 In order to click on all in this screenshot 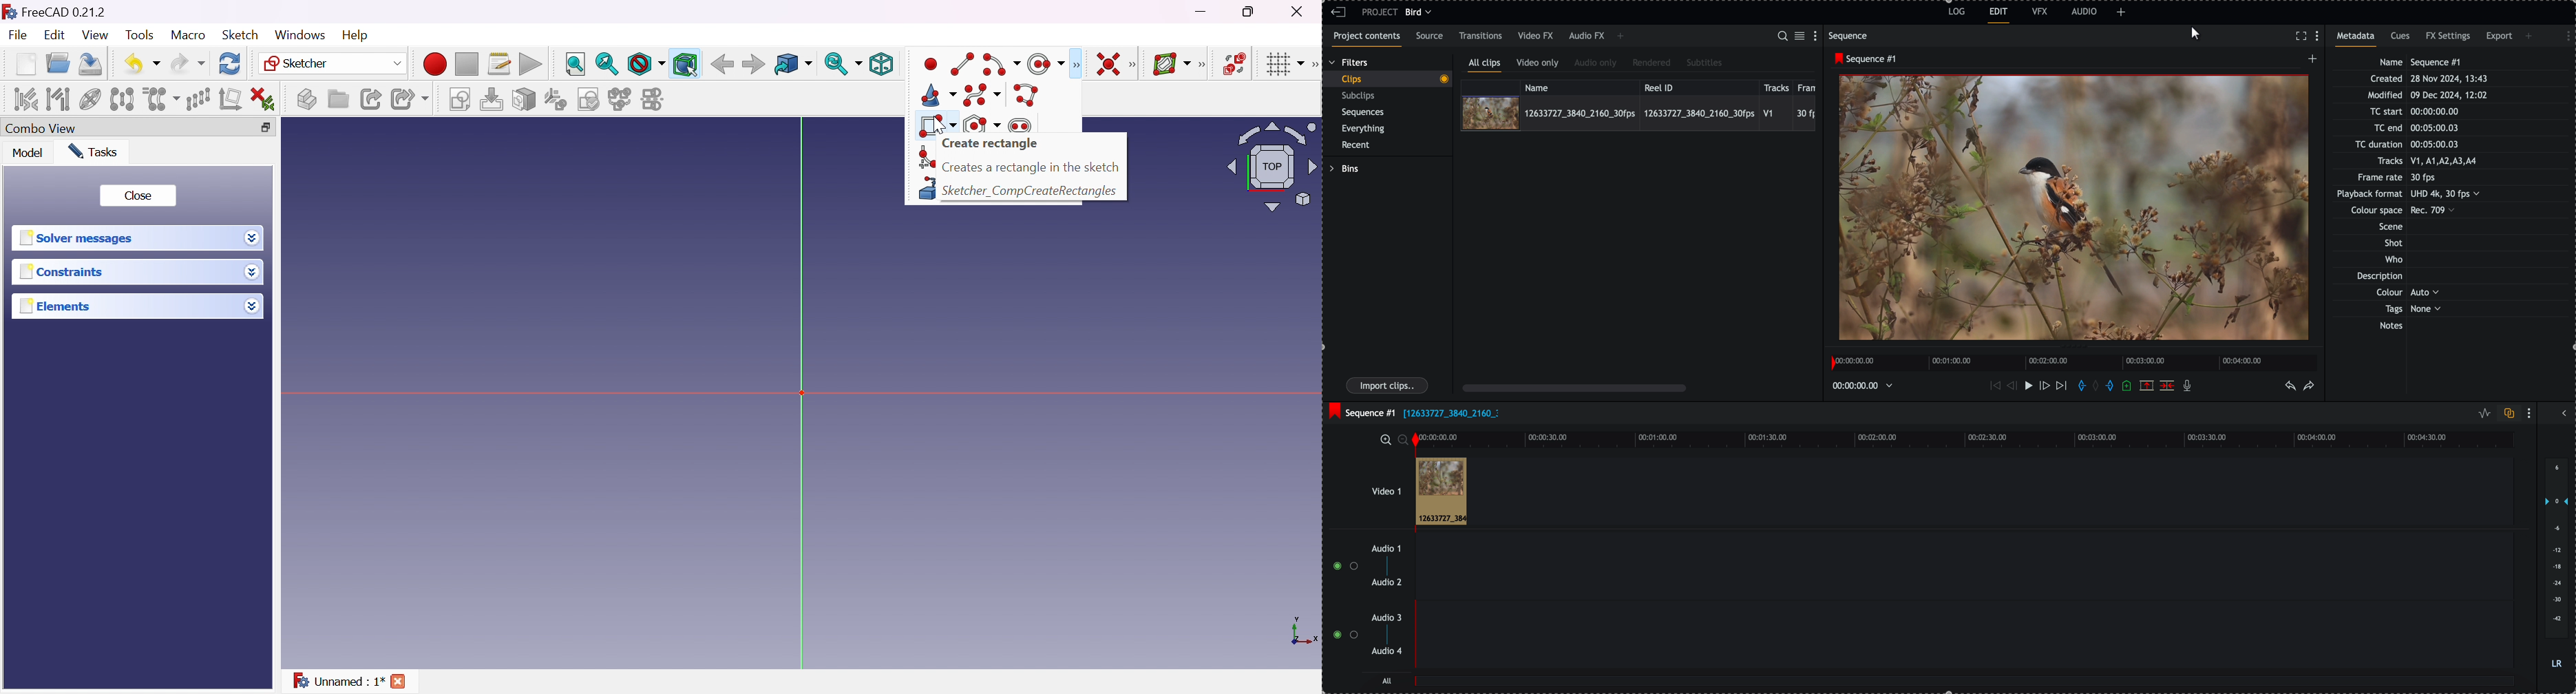, I will do `click(1966, 685)`.